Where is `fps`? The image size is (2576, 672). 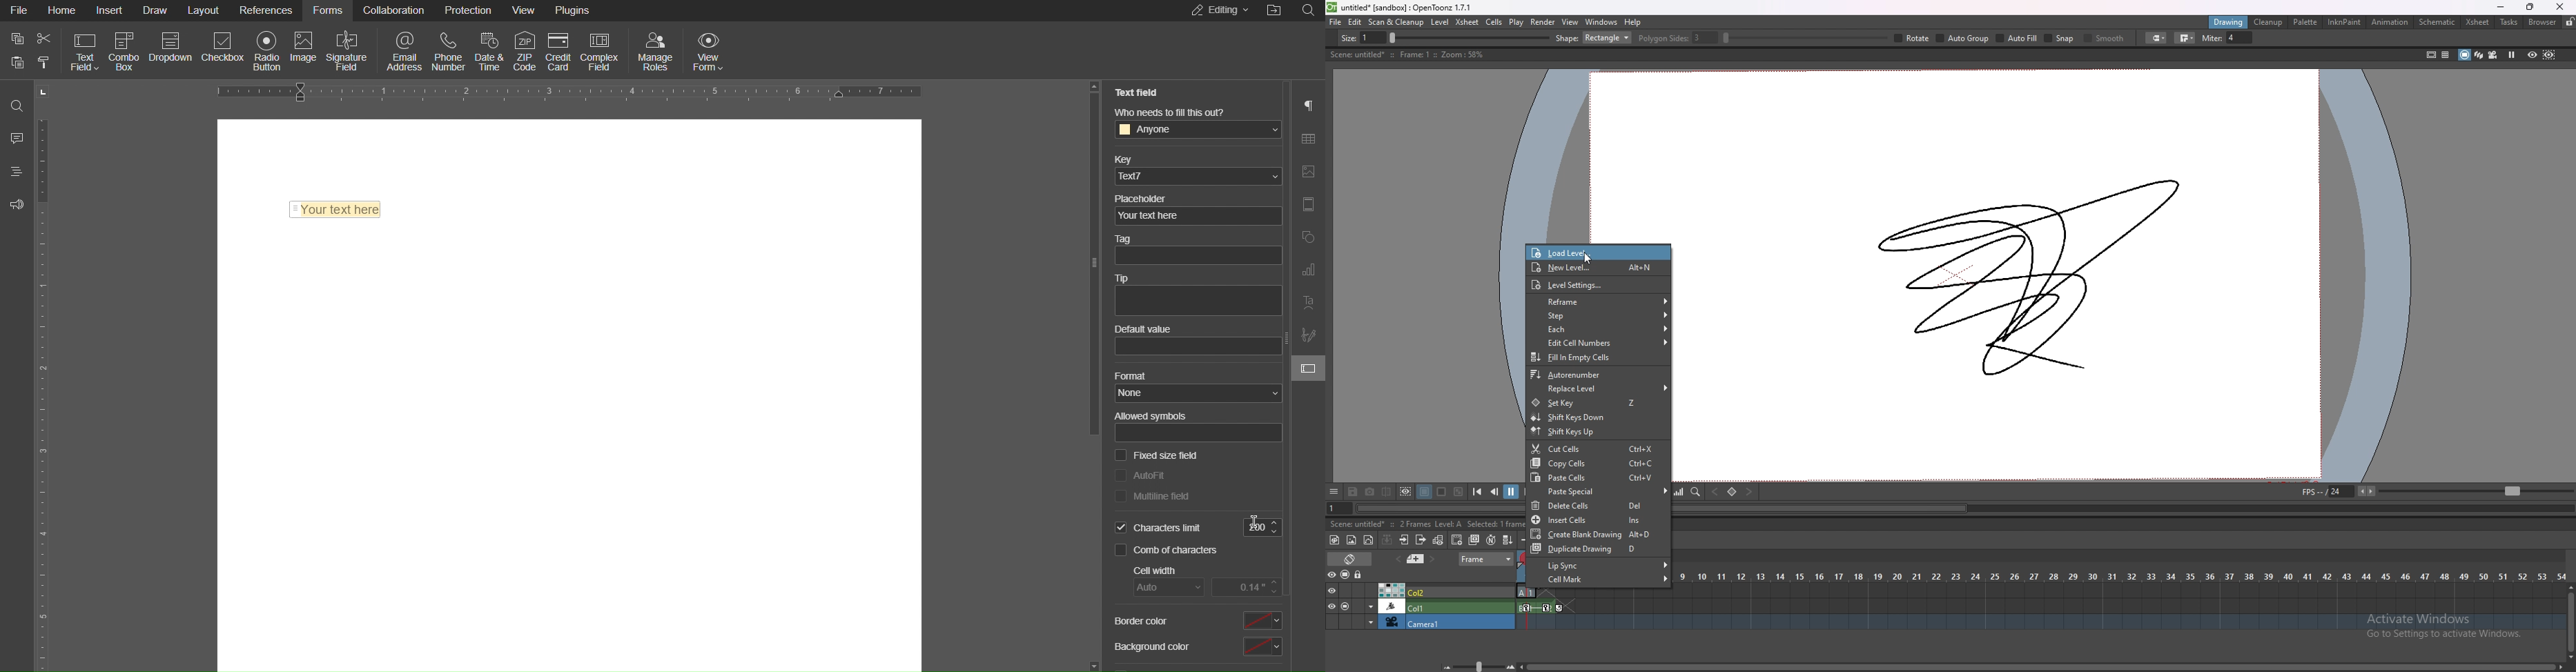 fps is located at coordinates (2435, 490).